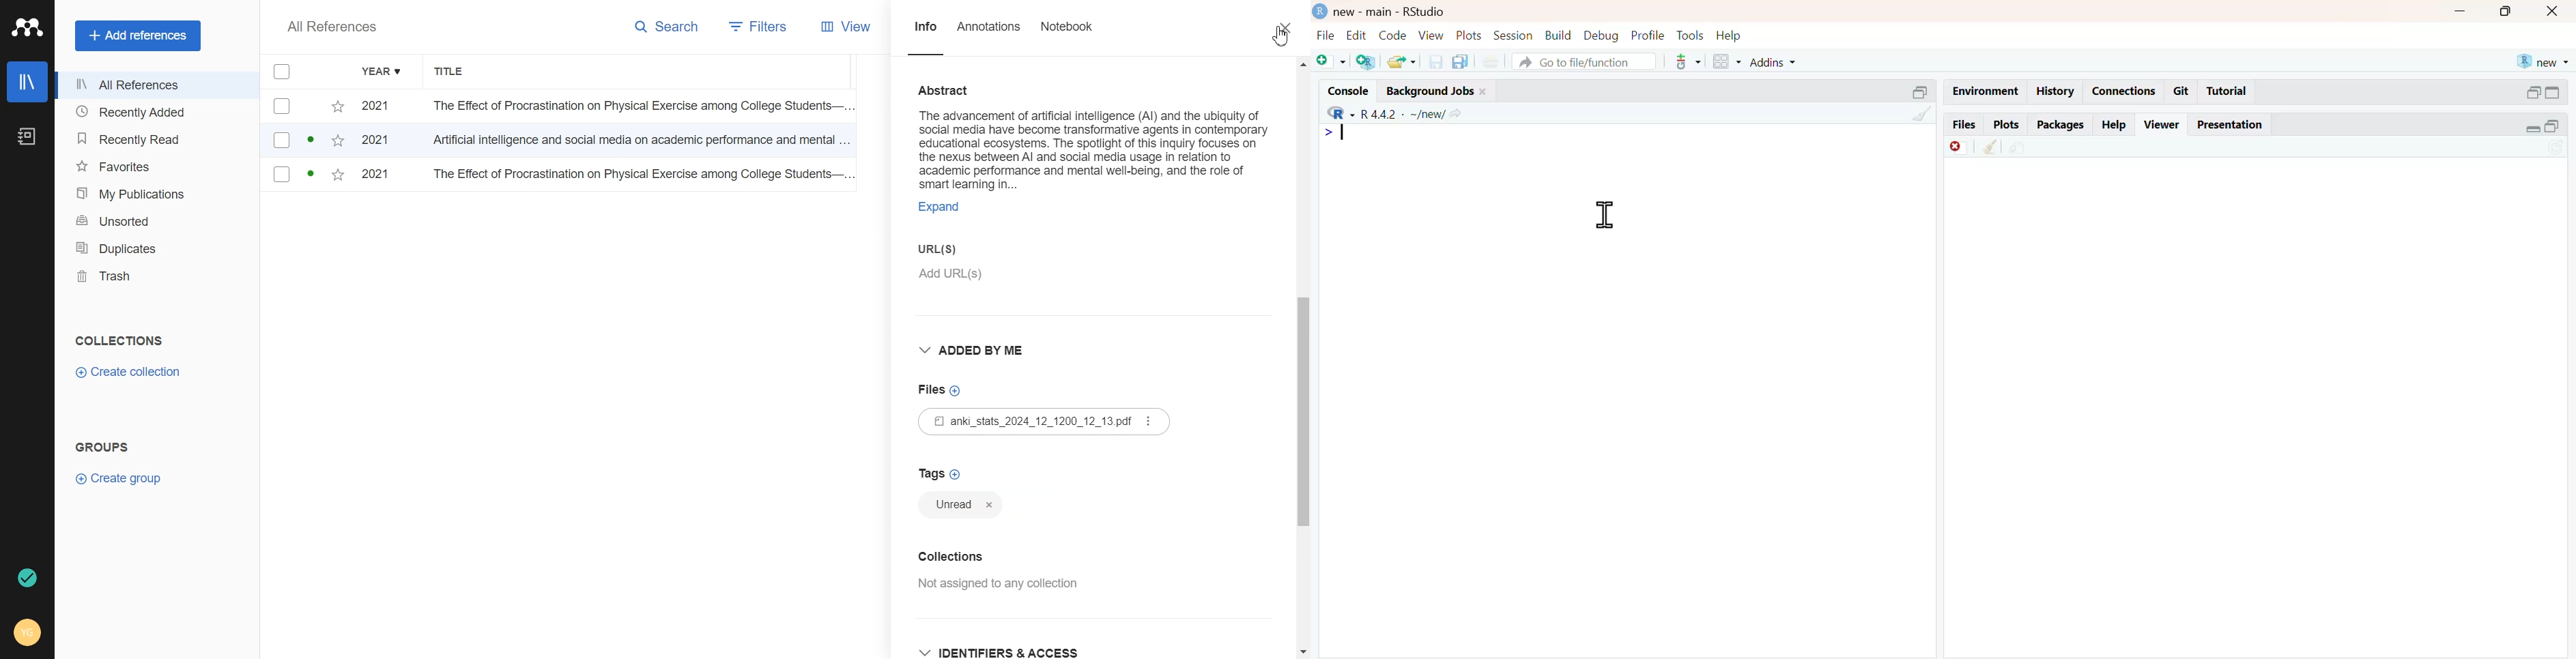 Image resolution: width=2576 pixels, height=672 pixels. What do you see at coordinates (998, 557) in the screenshot?
I see `Add collection` at bounding box center [998, 557].